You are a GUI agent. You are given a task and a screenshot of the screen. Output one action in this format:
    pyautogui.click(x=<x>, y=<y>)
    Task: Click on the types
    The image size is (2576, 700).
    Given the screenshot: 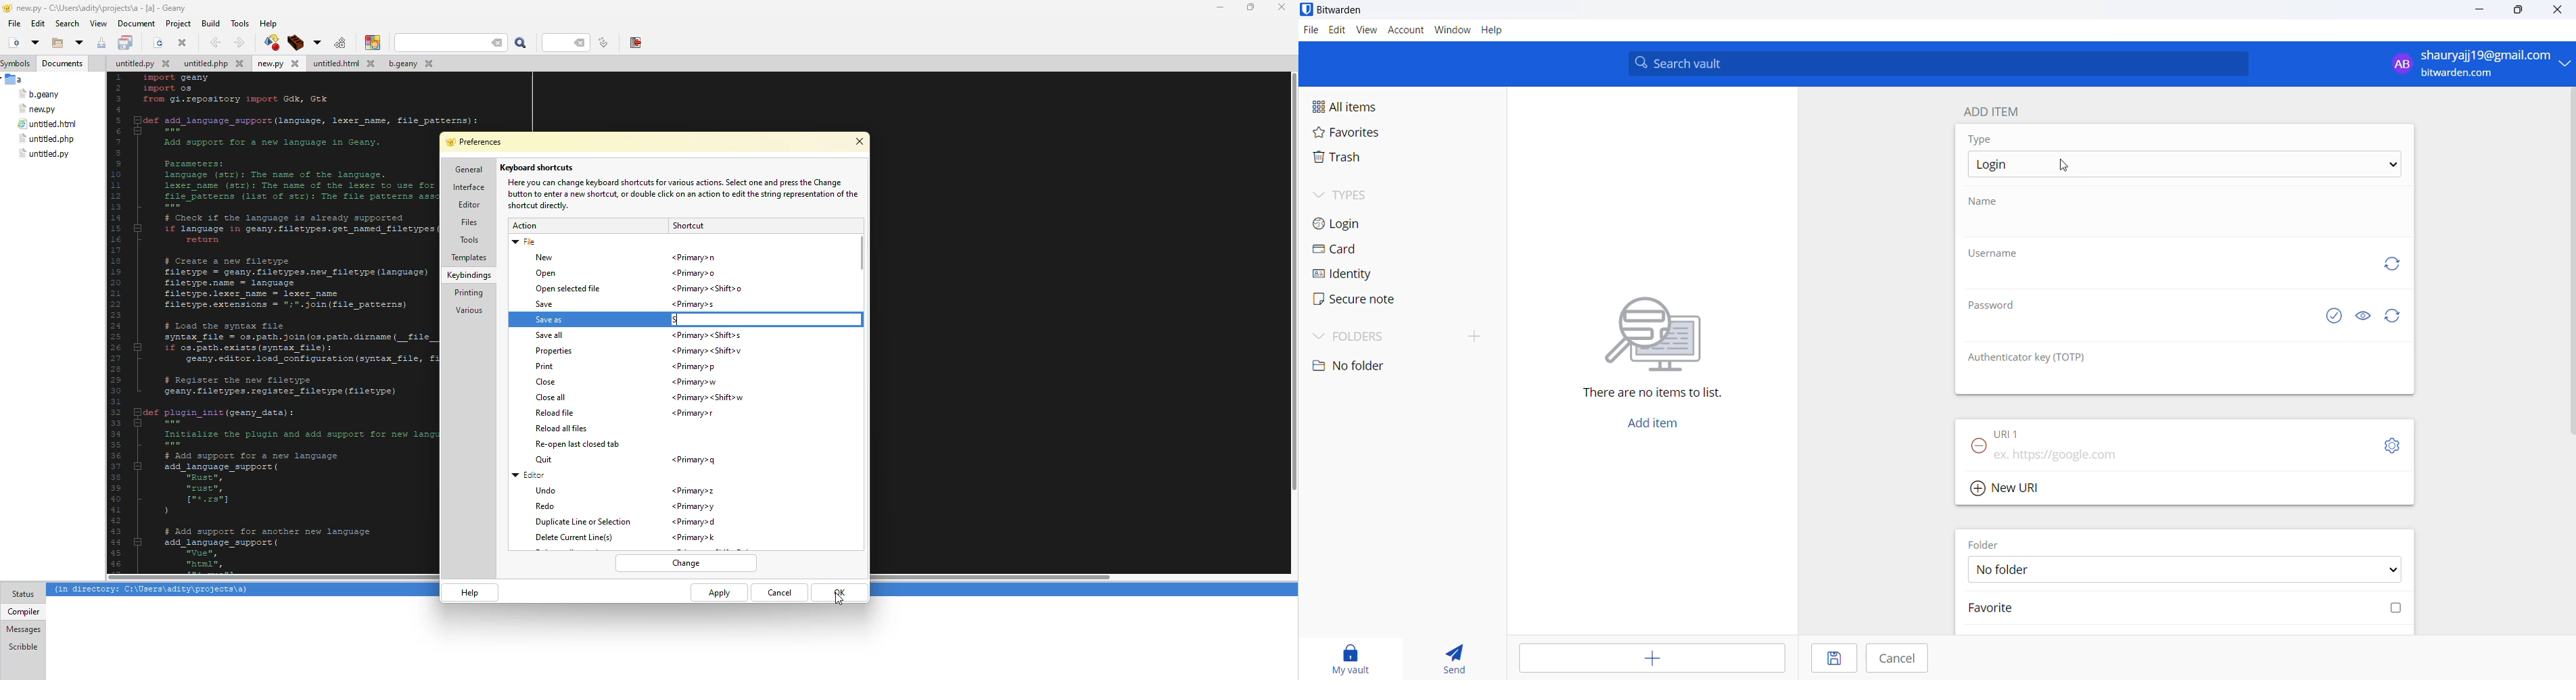 What is the action you would take?
    pyautogui.click(x=1362, y=195)
    